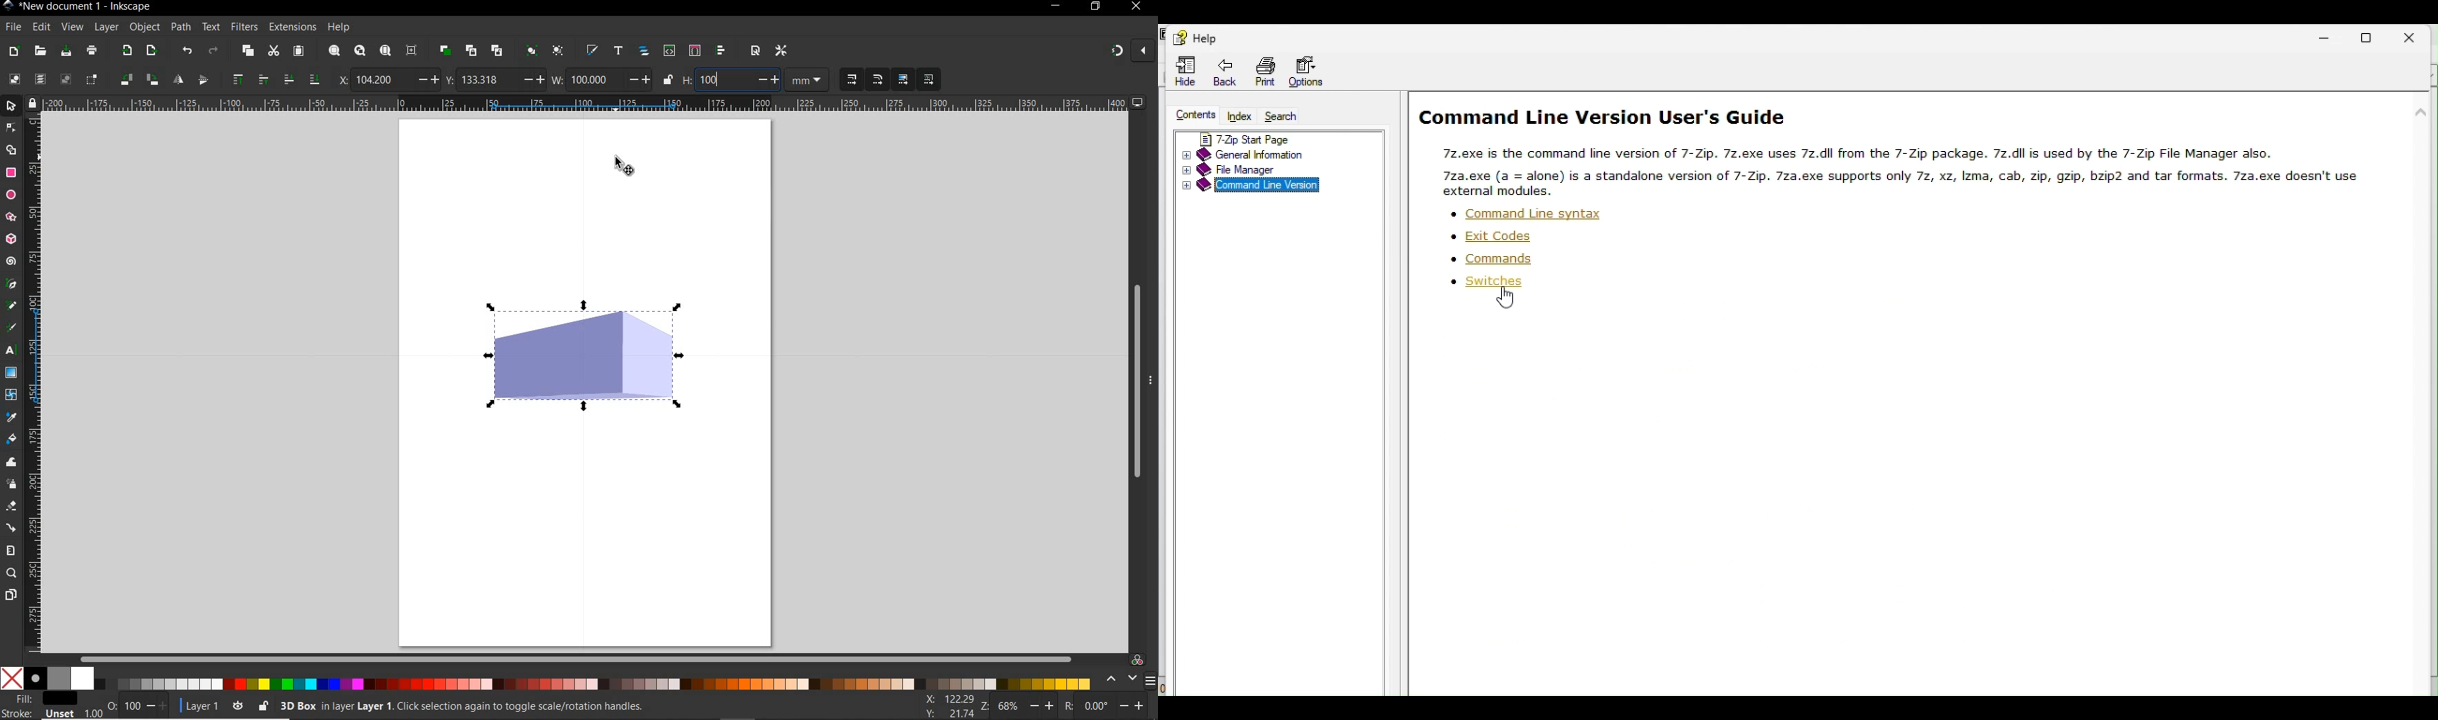 The width and height of the screenshot is (2464, 728). Describe the element at coordinates (785, 52) in the screenshot. I see `open preferences` at that location.